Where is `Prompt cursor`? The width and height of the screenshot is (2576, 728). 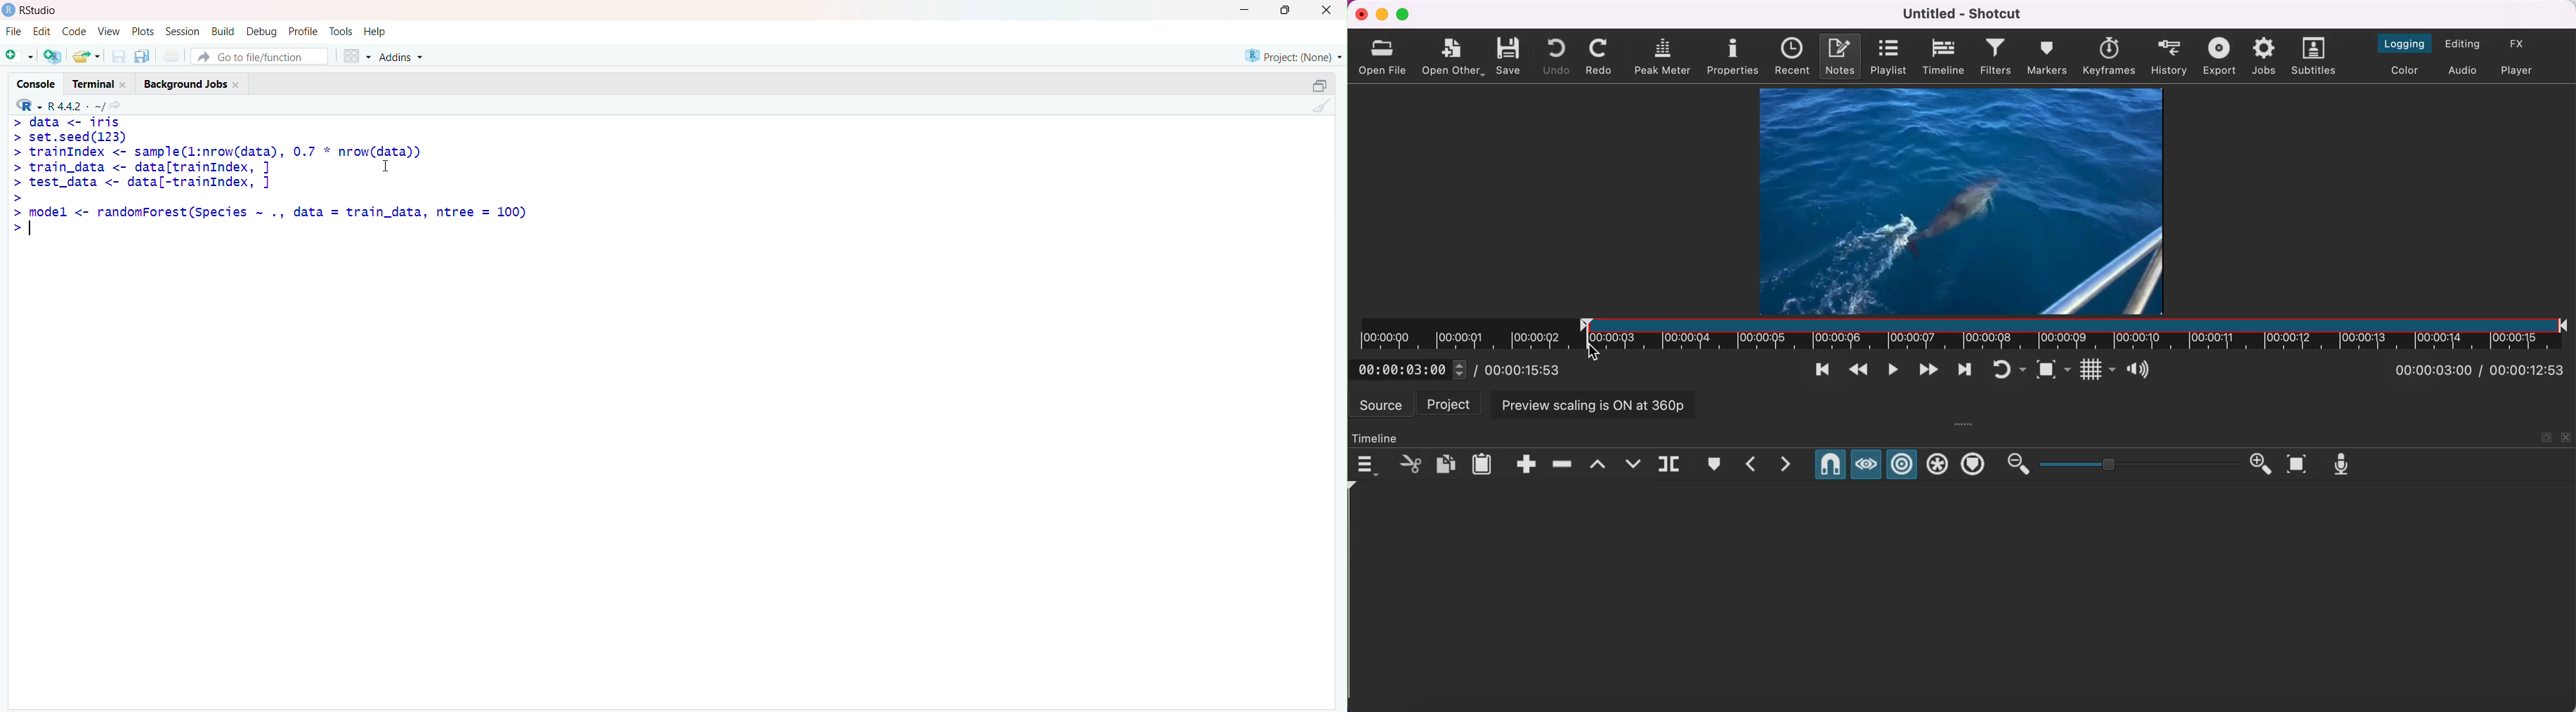 Prompt cursor is located at coordinates (17, 167).